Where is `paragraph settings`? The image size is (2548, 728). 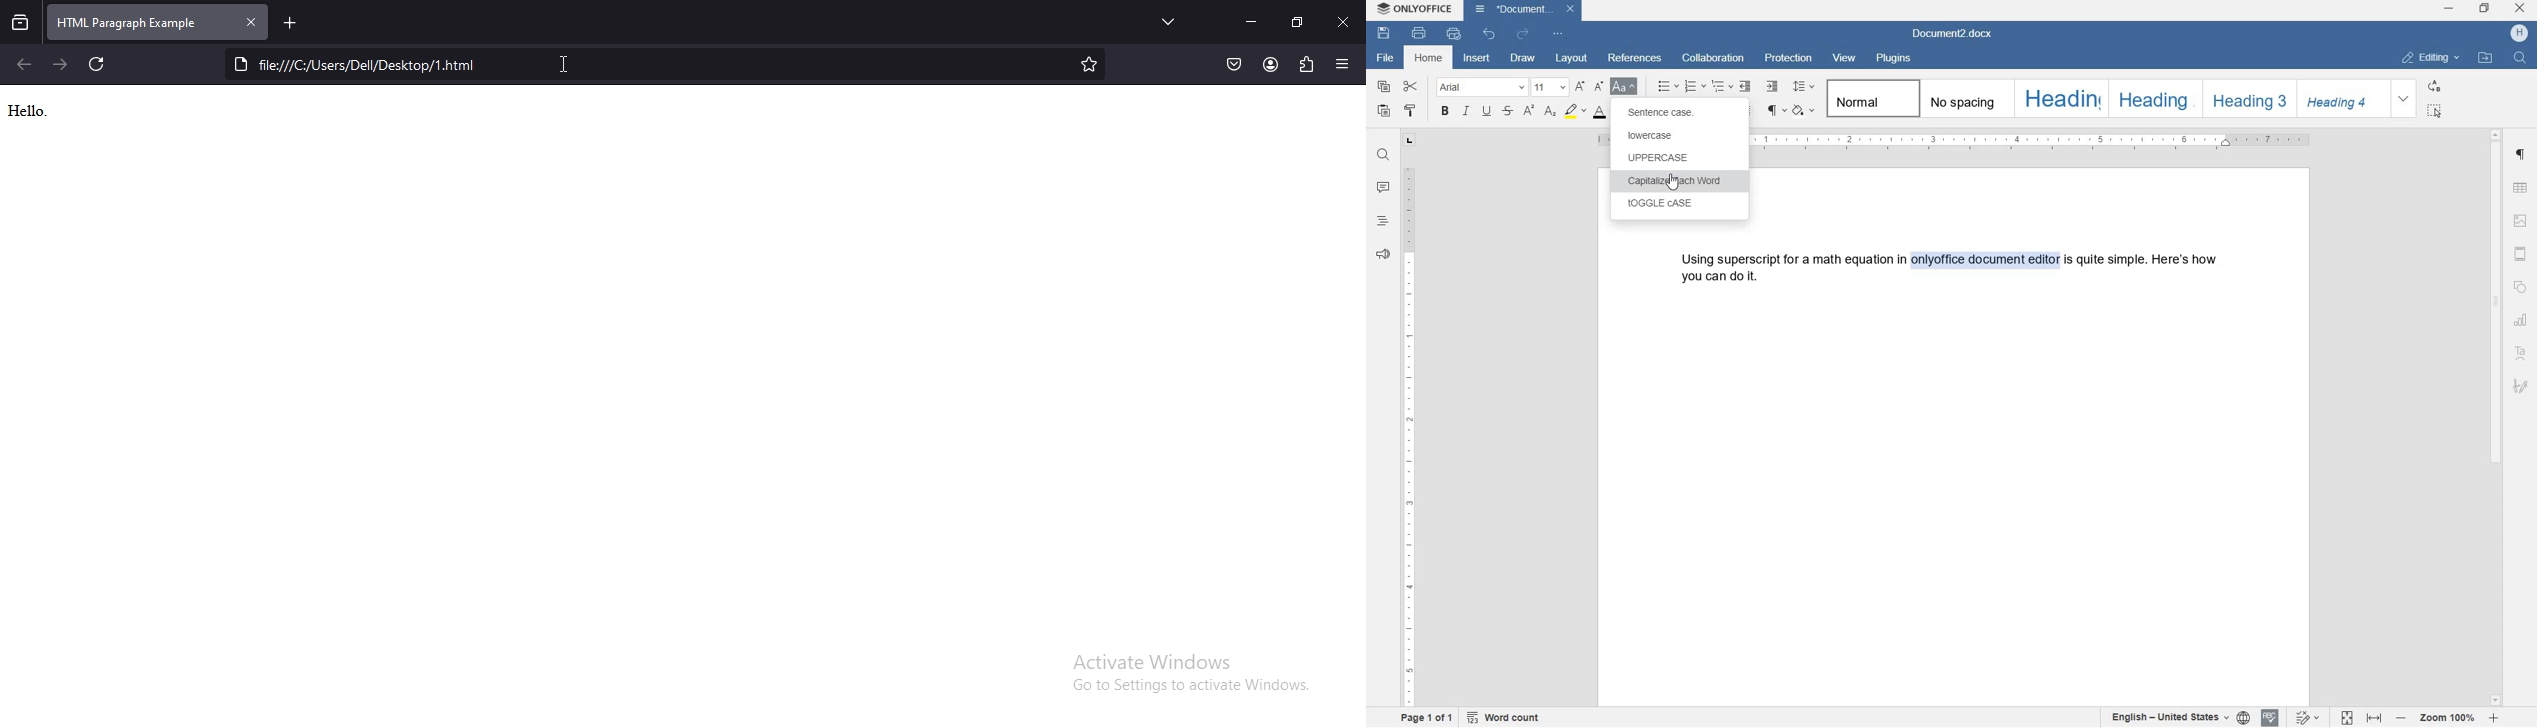
paragraph settings is located at coordinates (2521, 156).